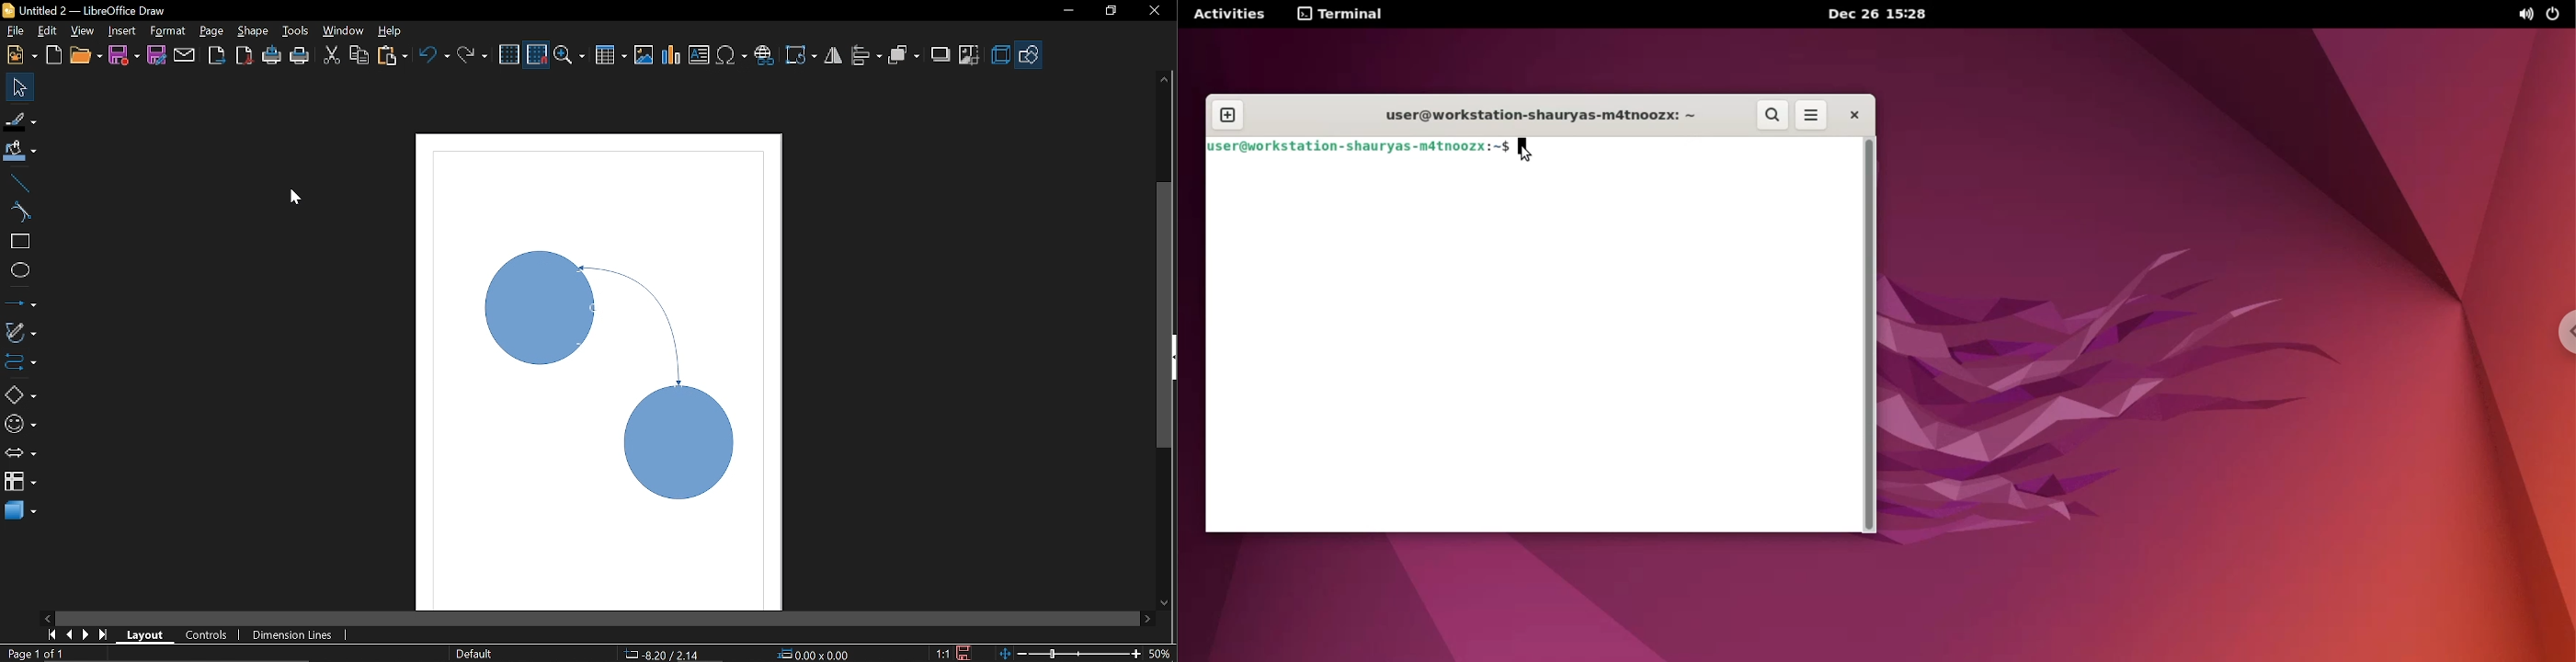  I want to click on Minimize, so click(1064, 14).